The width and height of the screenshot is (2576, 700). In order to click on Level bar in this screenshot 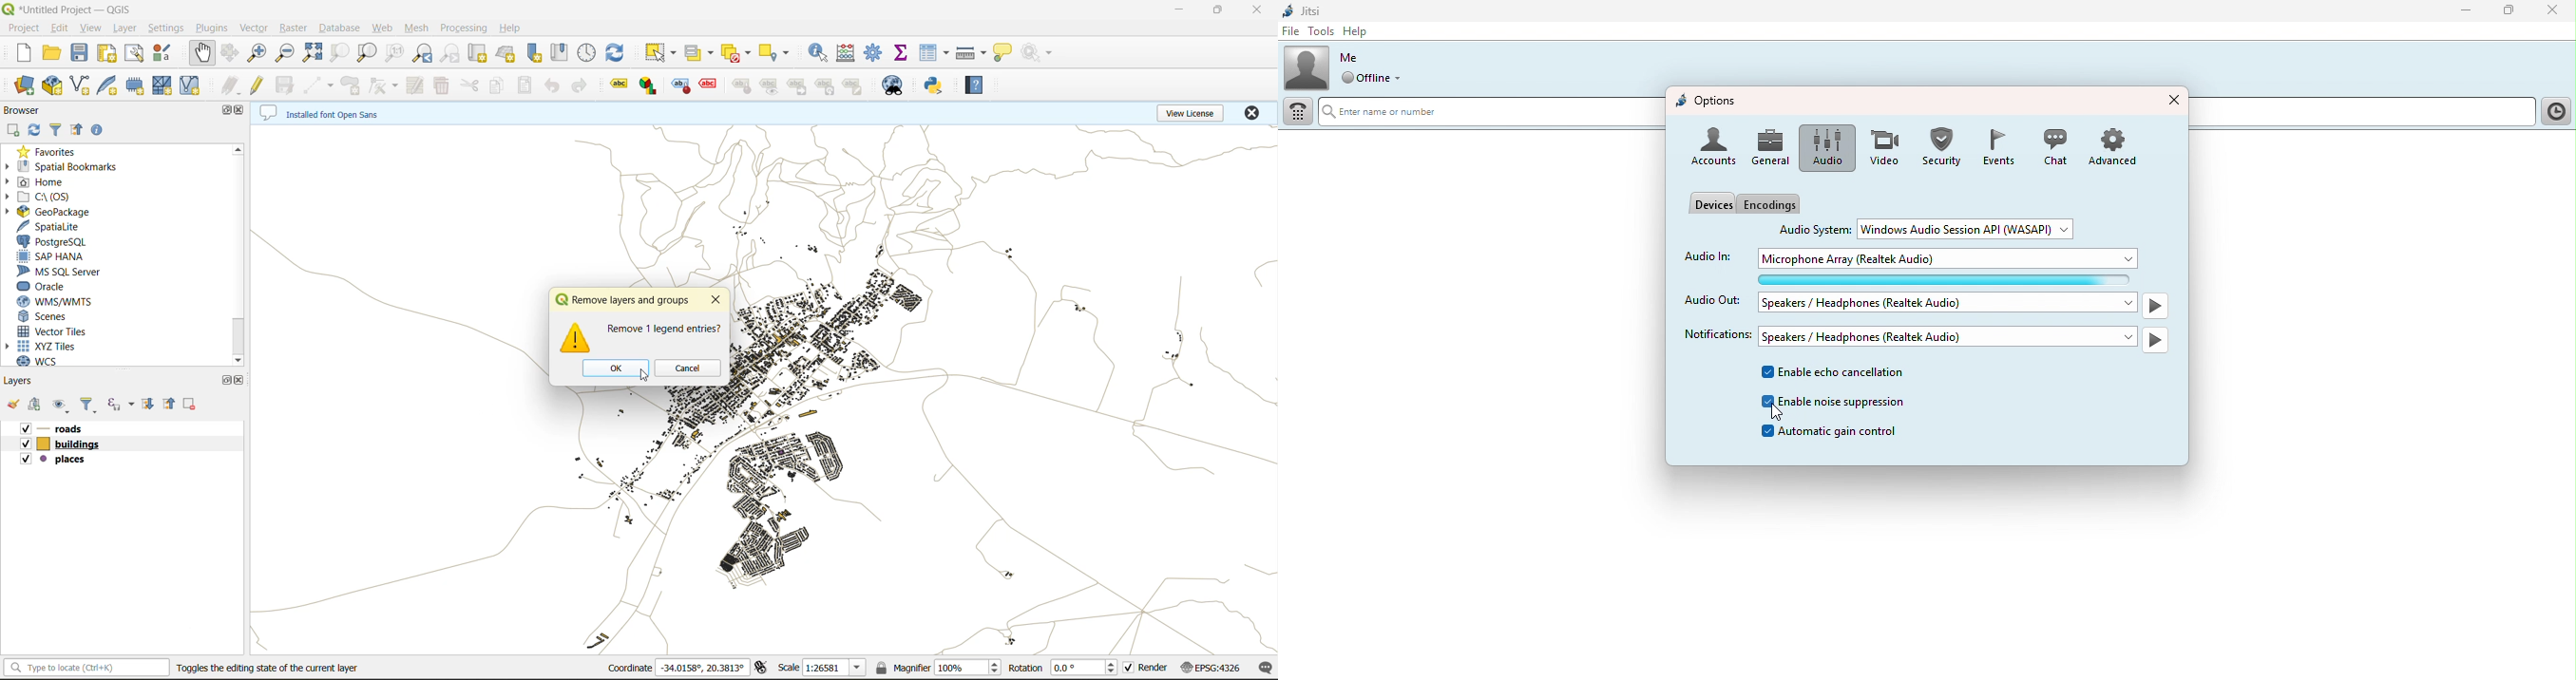, I will do `click(1953, 279)`.